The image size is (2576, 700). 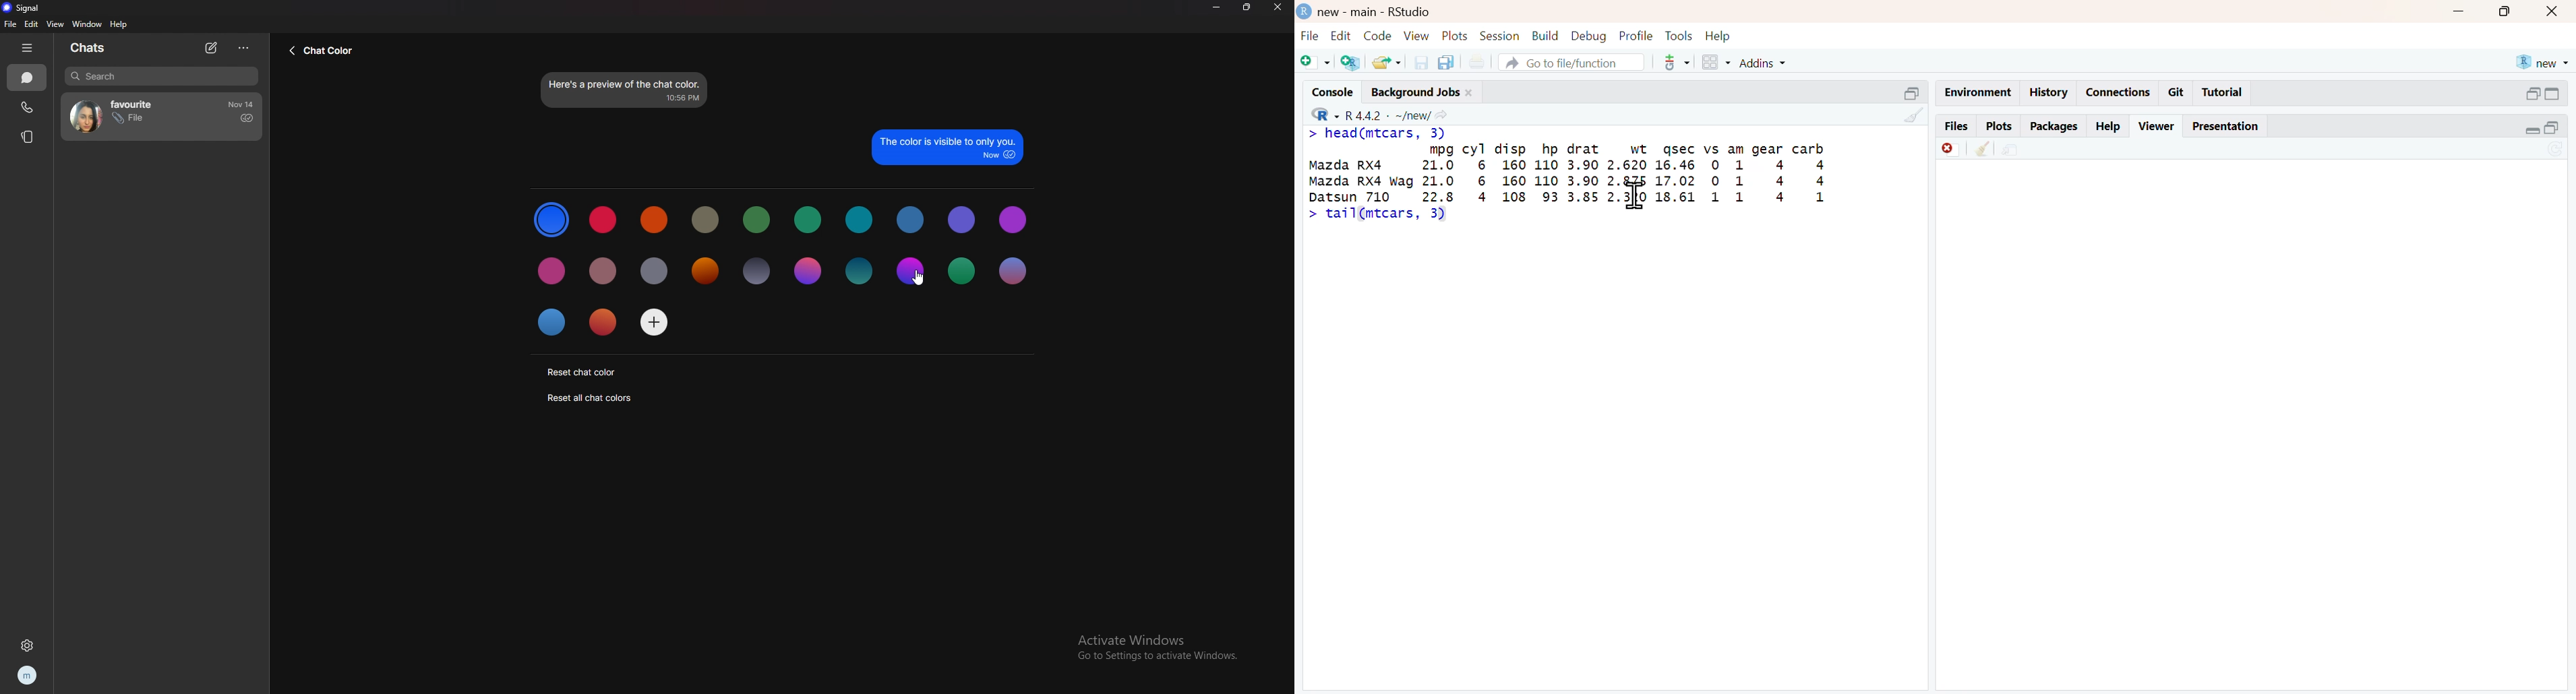 What do you see at coordinates (909, 271) in the screenshot?
I see `color` at bounding box center [909, 271].